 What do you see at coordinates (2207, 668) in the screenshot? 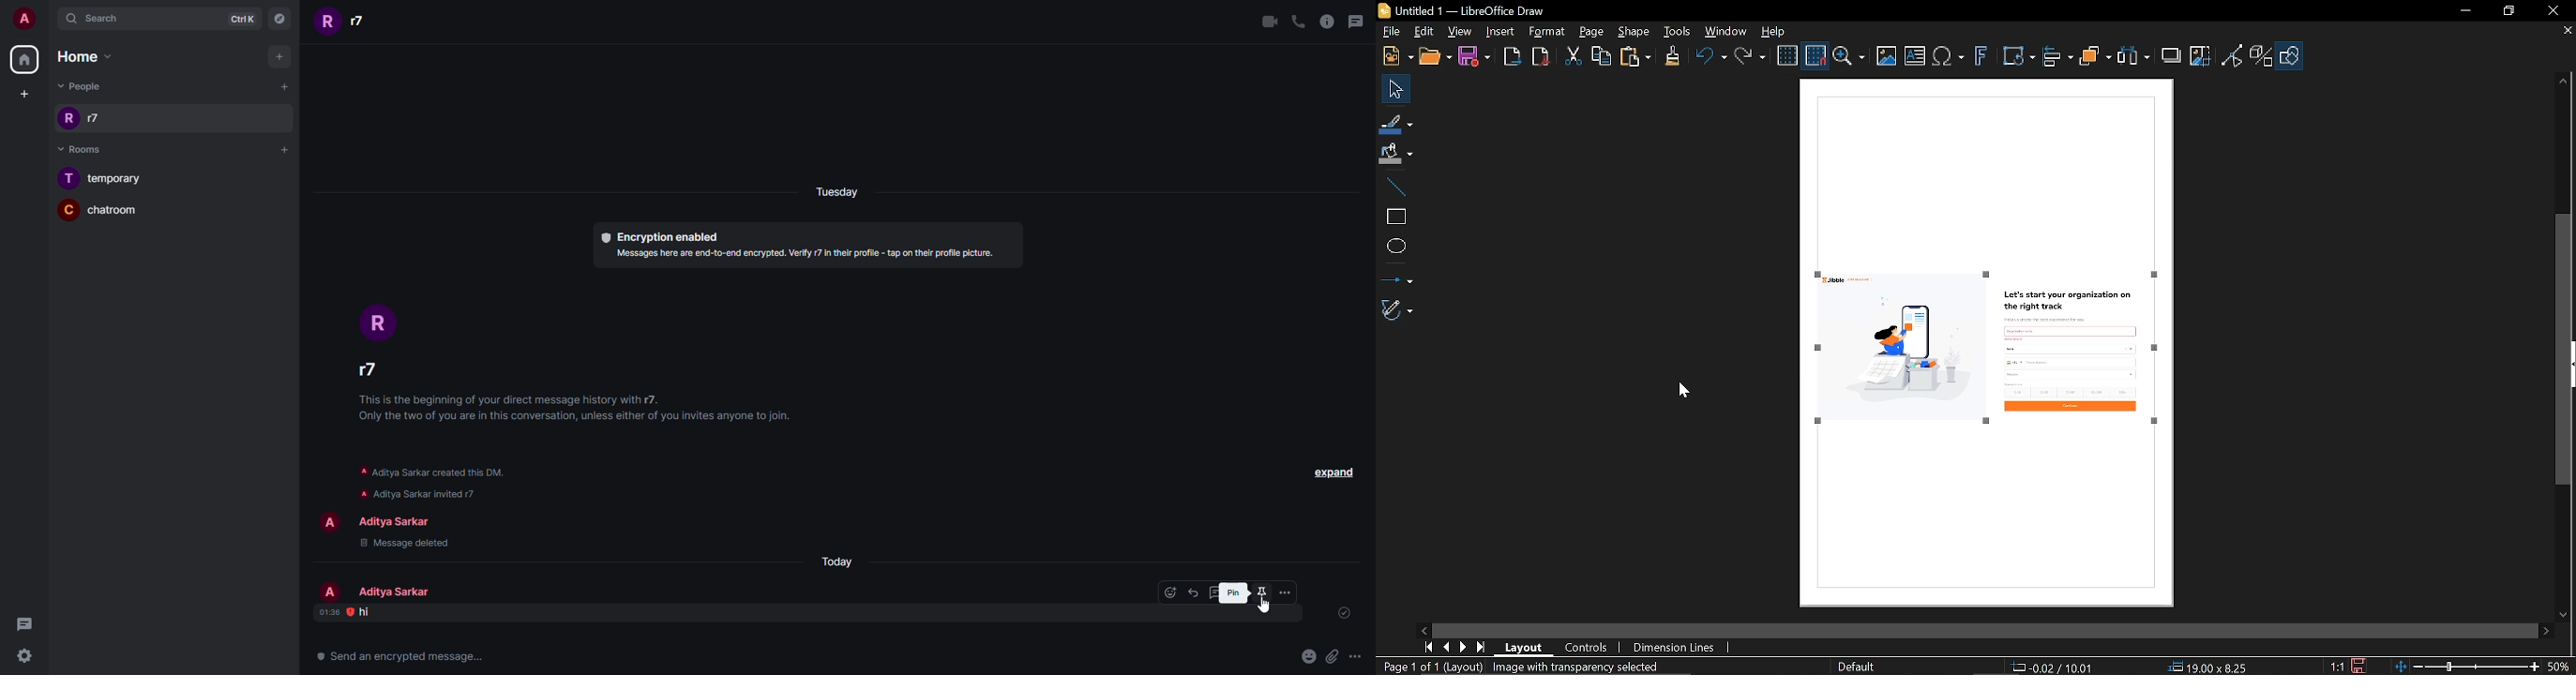
I see `Size` at bounding box center [2207, 668].